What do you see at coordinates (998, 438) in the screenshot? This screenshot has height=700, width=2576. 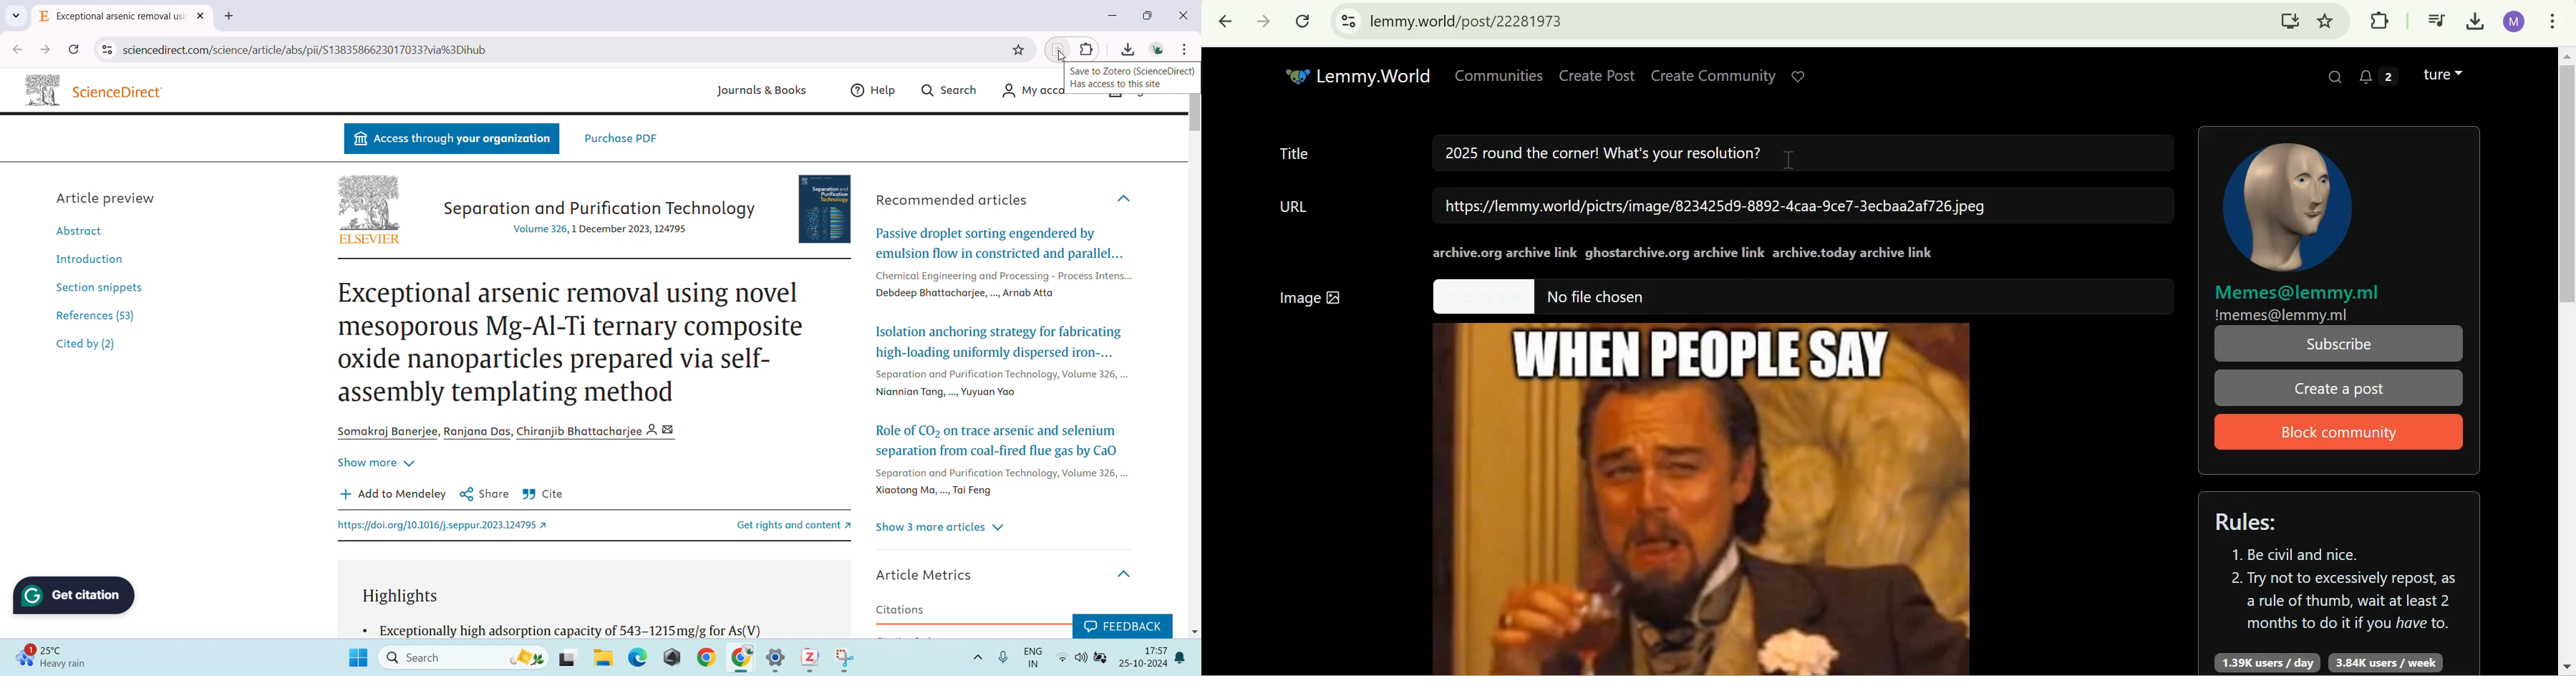 I see `Role of CO2 on trace arsenic and selenium separation from coal-fired flue gas by CaO` at bounding box center [998, 438].